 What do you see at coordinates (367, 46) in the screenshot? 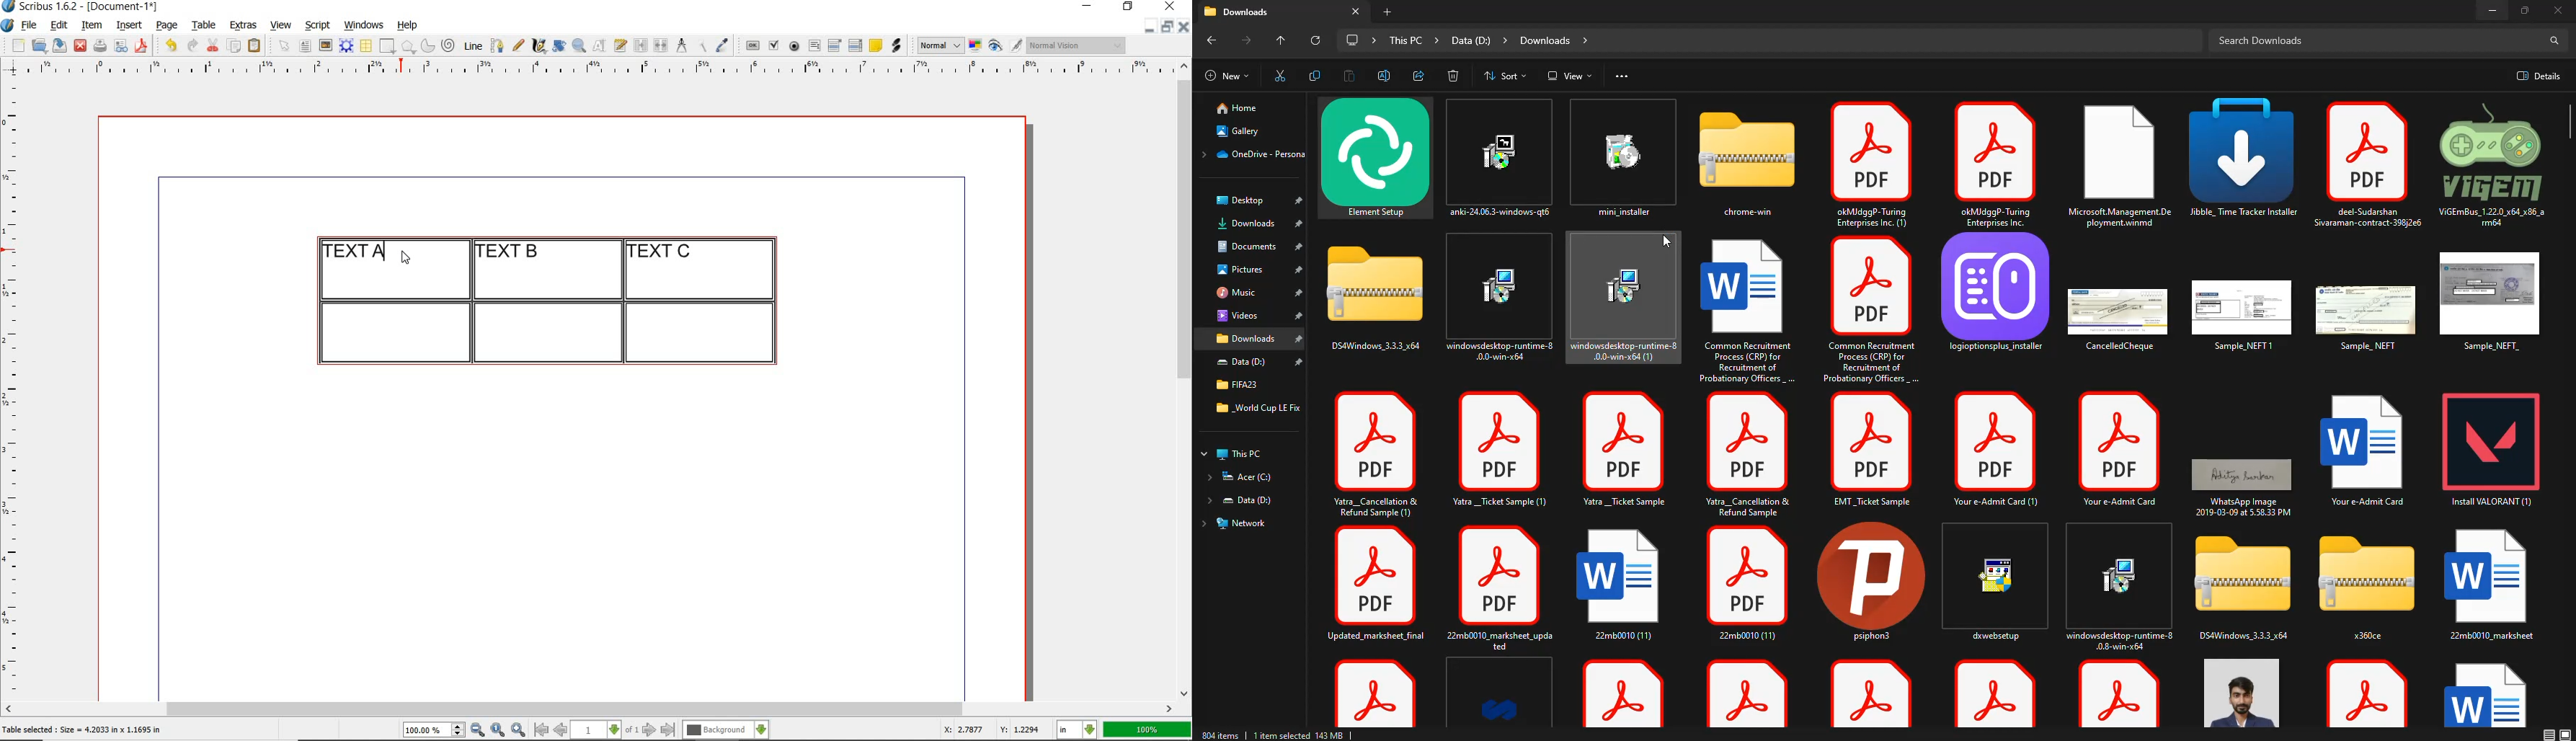
I see `table` at bounding box center [367, 46].